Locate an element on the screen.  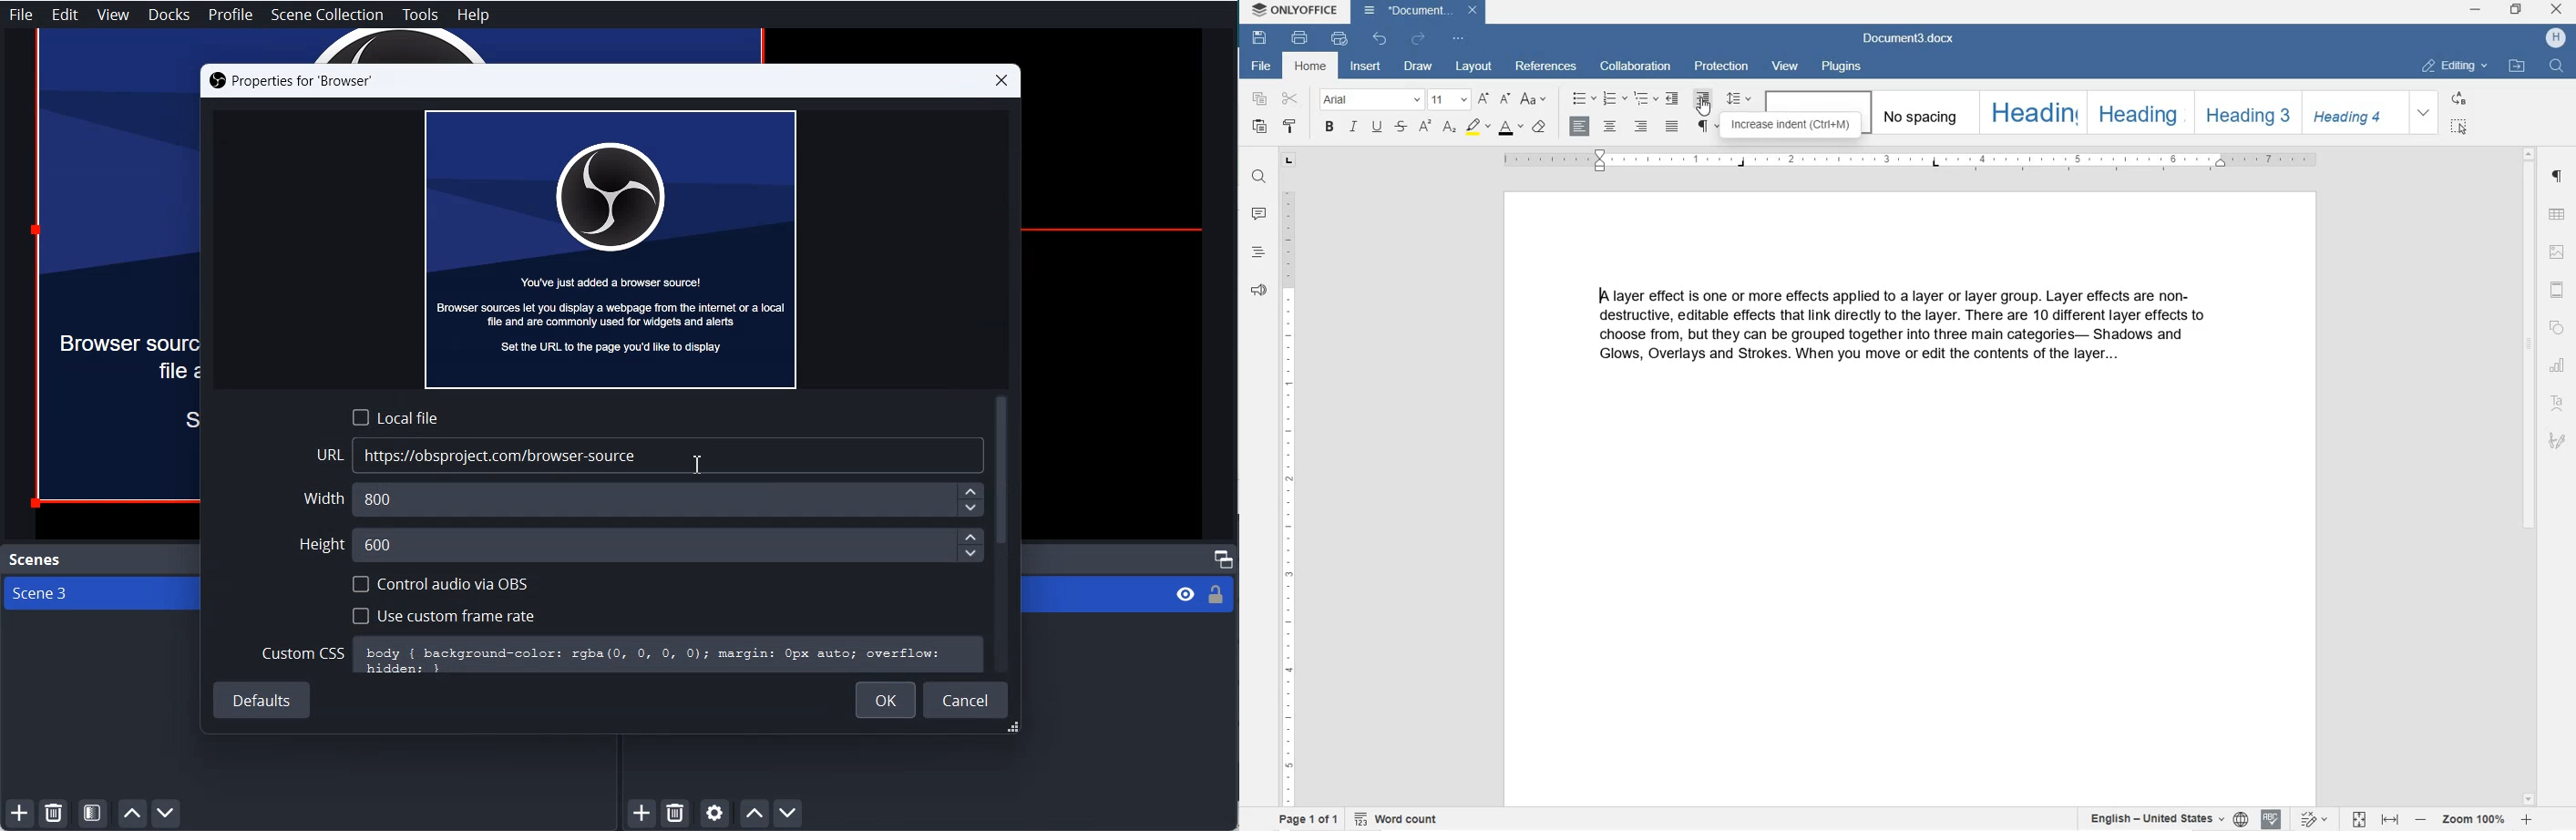
SET TEXT OR DOCUMENT LANGUAGE is located at coordinates (2167, 820).